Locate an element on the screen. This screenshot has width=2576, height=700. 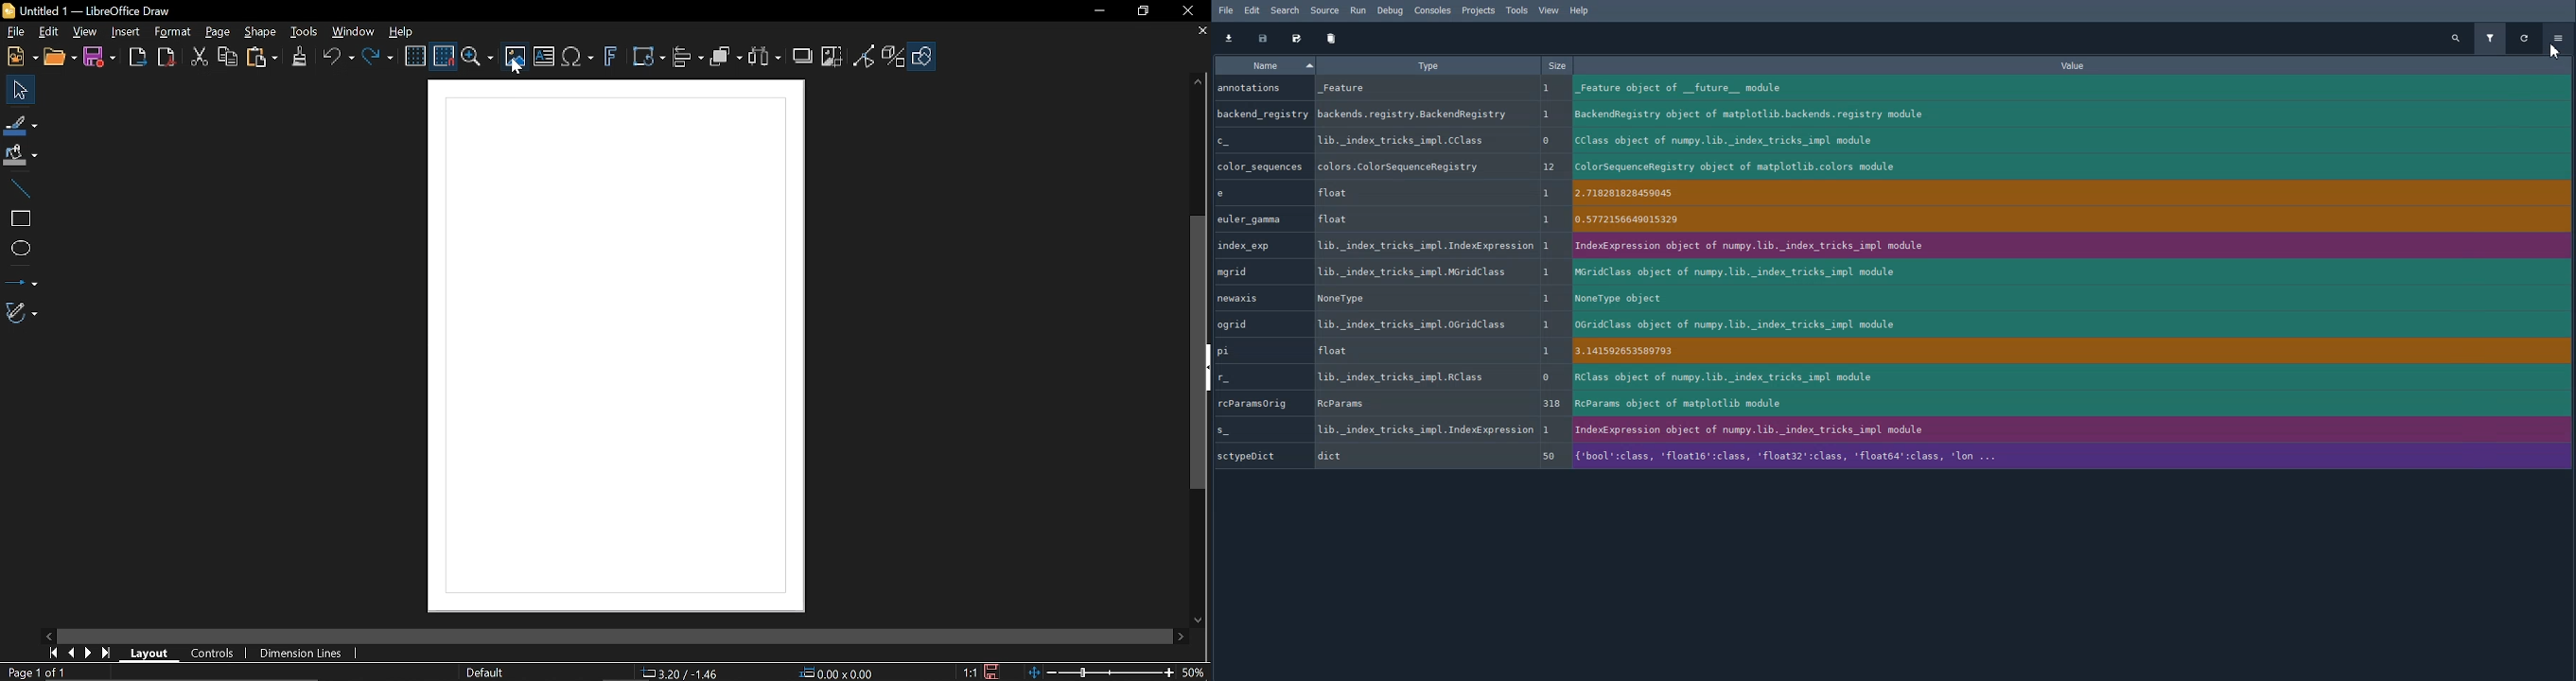
Insert is located at coordinates (126, 35).